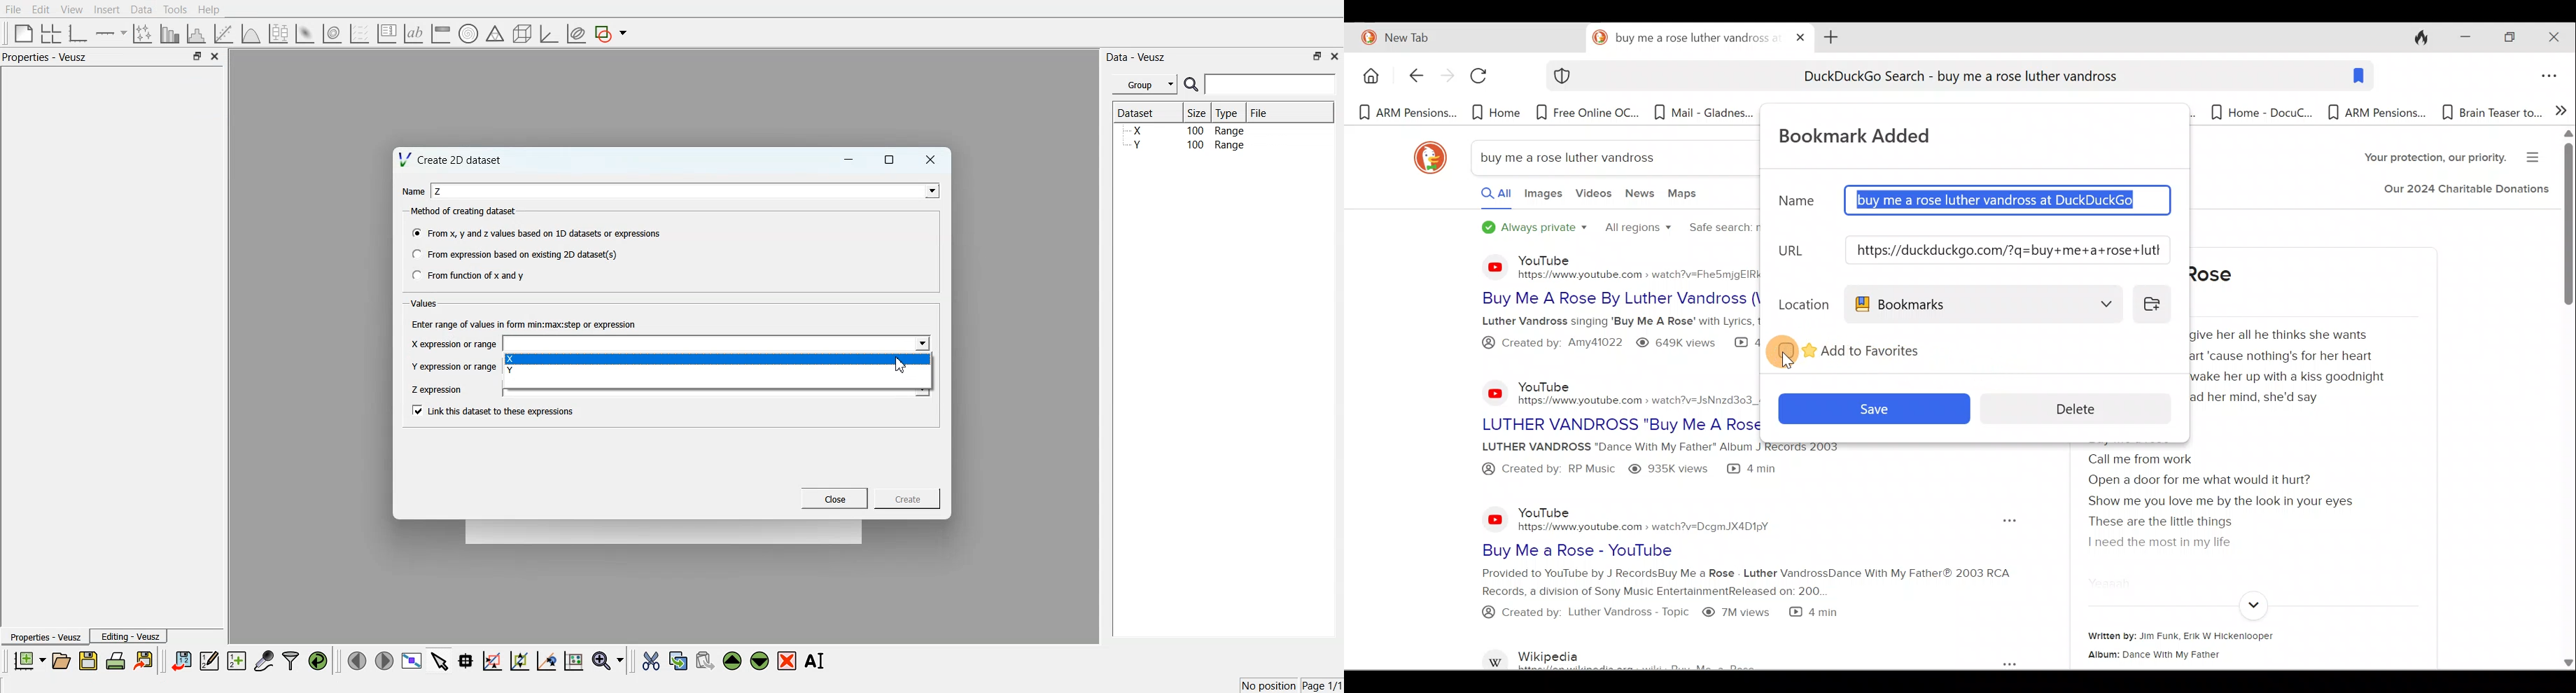  What do you see at coordinates (1669, 657) in the screenshot?
I see `Wikipedia` at bounding box center [1669, 657].